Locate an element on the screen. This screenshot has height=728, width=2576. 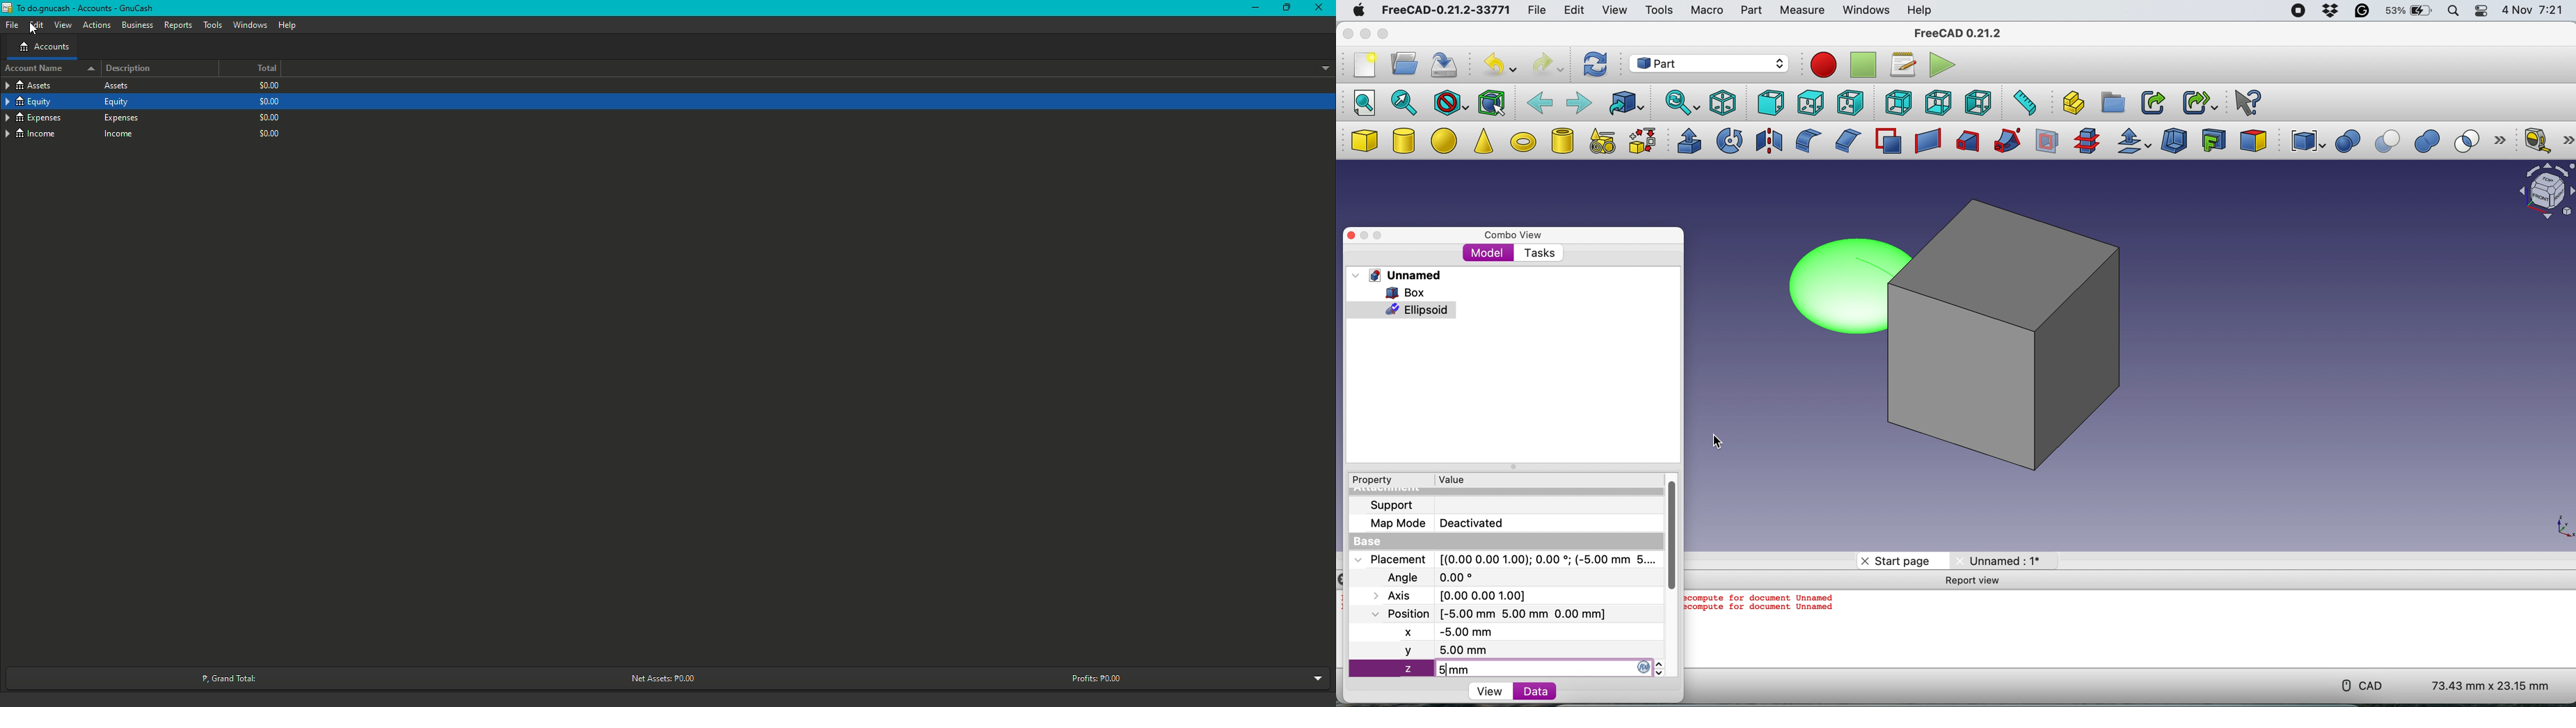
cylinder is located at coordinates (1404, 142).